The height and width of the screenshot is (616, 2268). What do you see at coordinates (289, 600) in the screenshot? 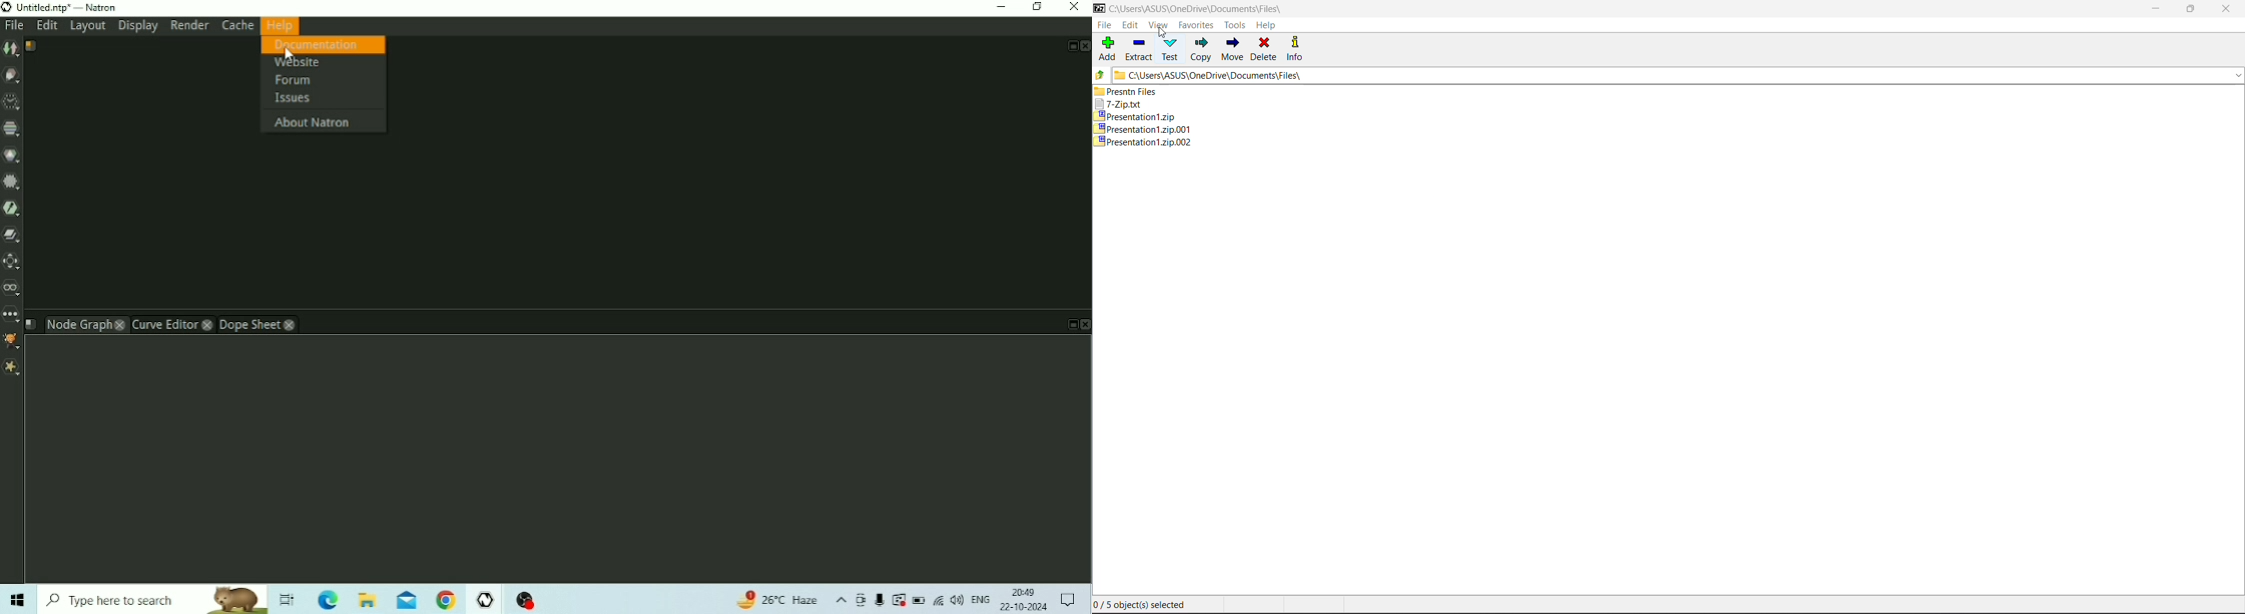
I see `Task View` at bounding box center [289, 600].